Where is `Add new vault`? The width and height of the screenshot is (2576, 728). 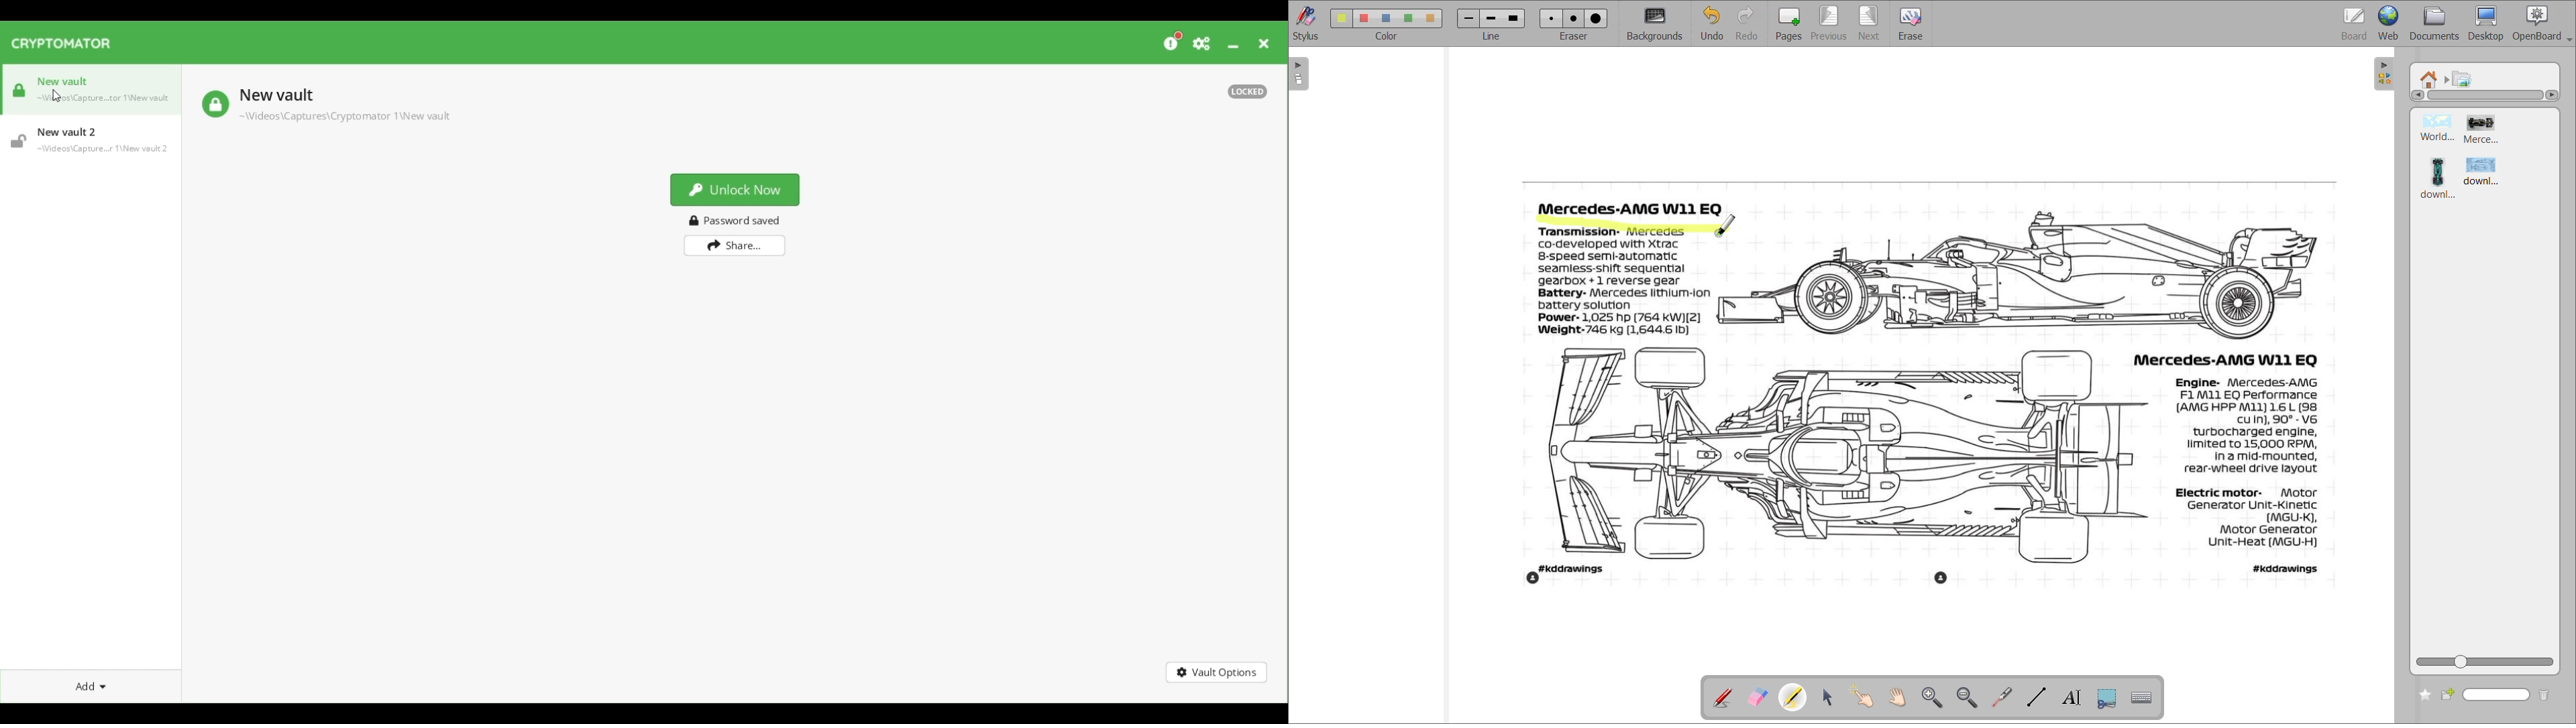
Add new vault is located at coordinates (91, 685).